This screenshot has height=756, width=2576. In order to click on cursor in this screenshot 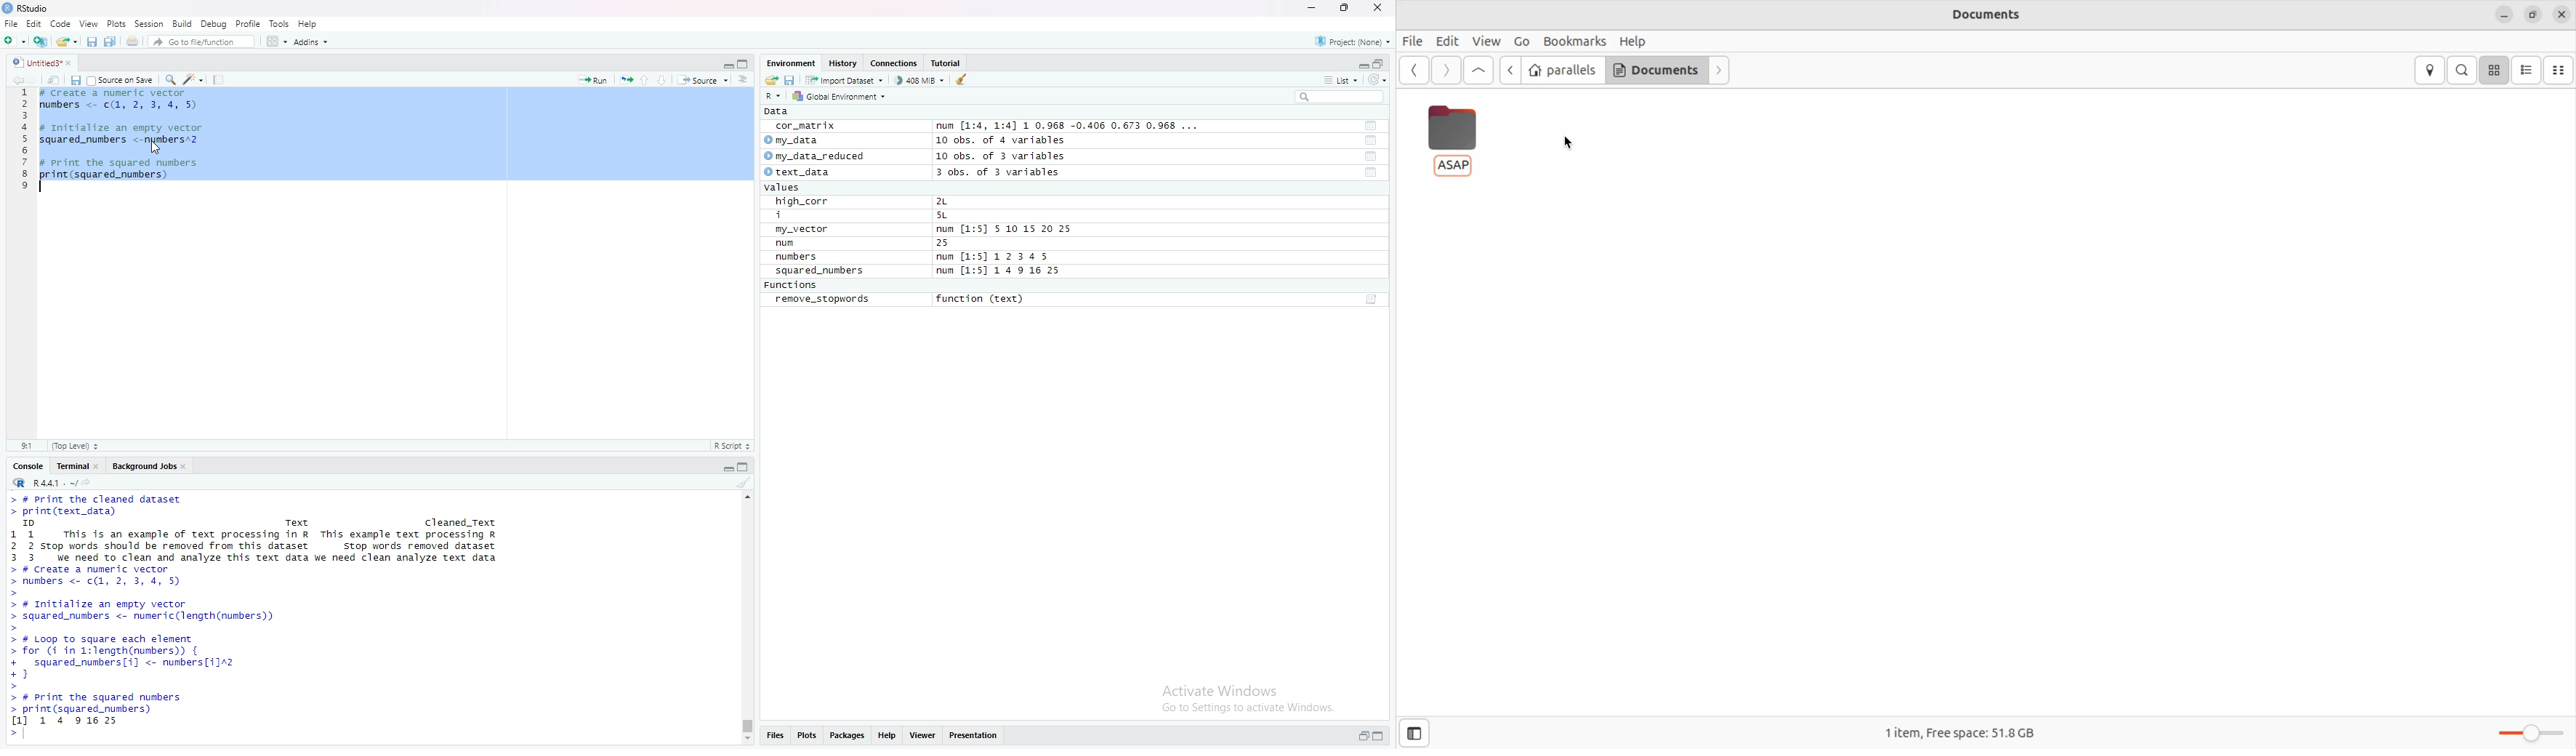, I will do `click(155, 148)`.